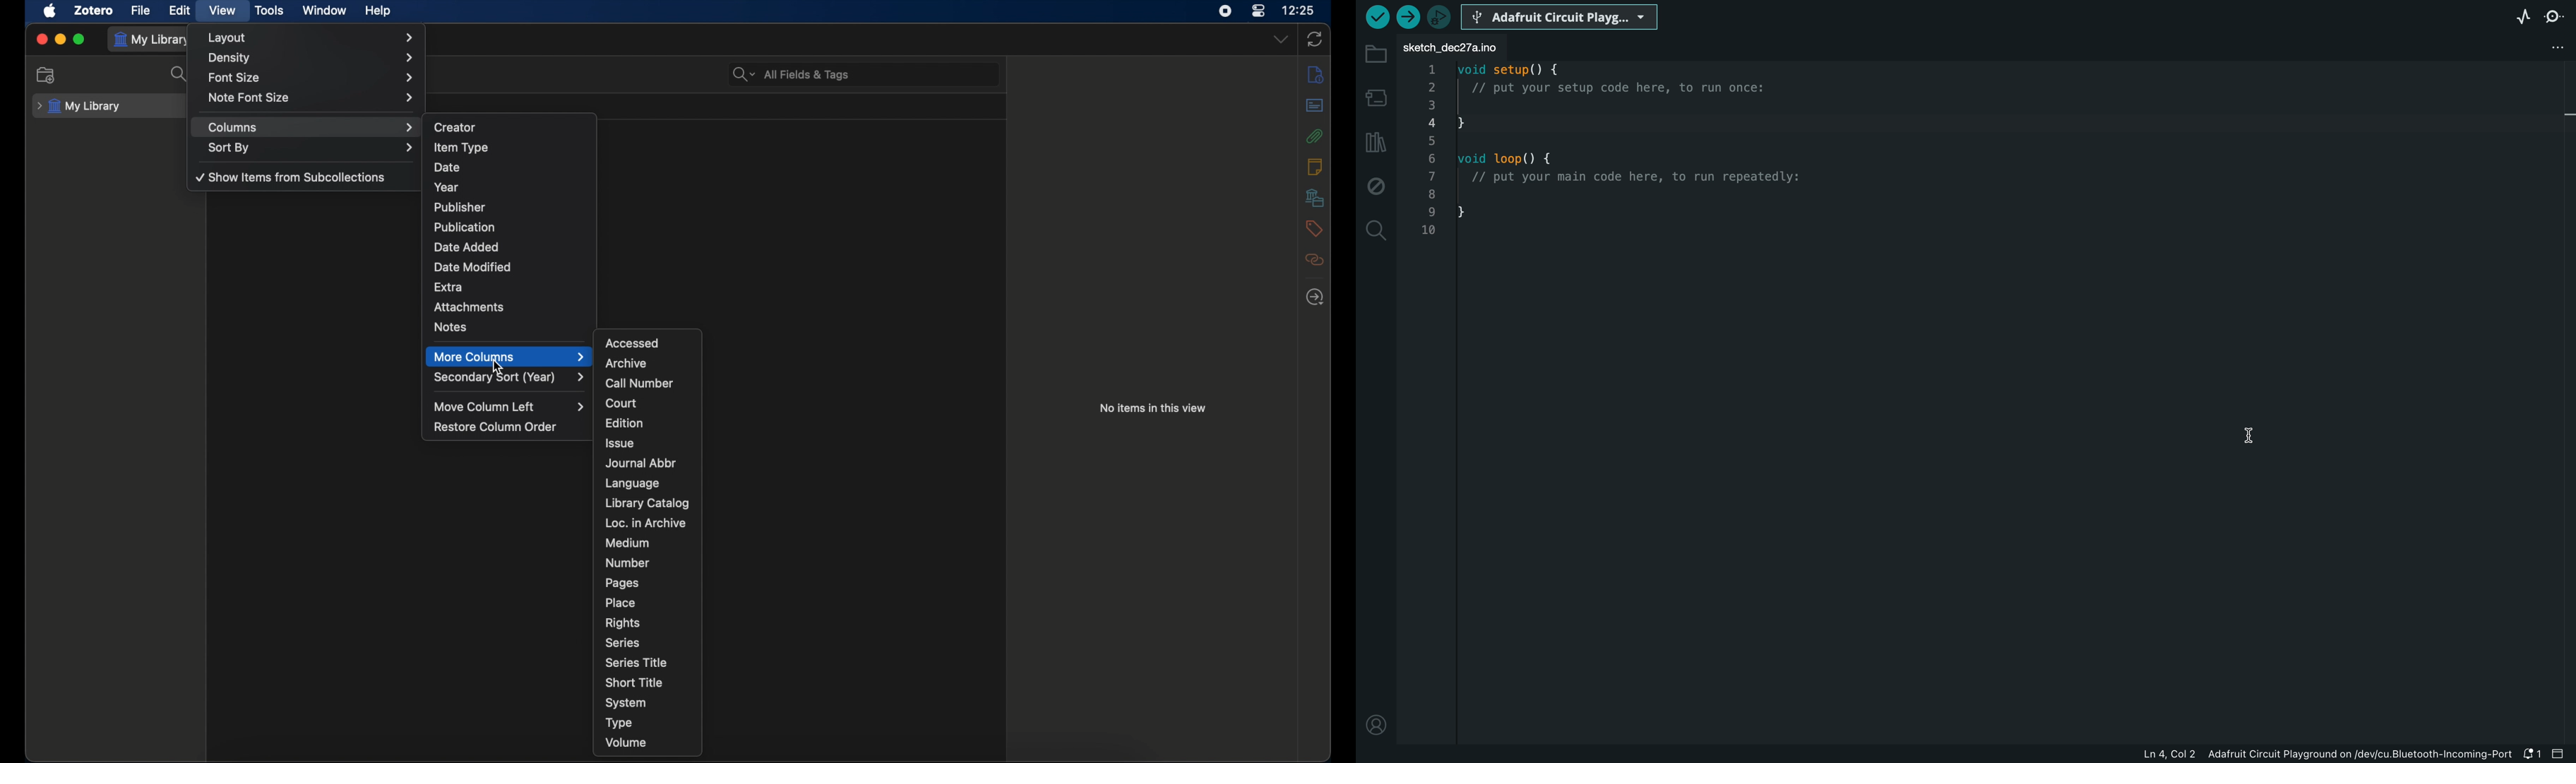  Describe the element at coordinates (627, 562) in the screenshot. I see `number` at that location.